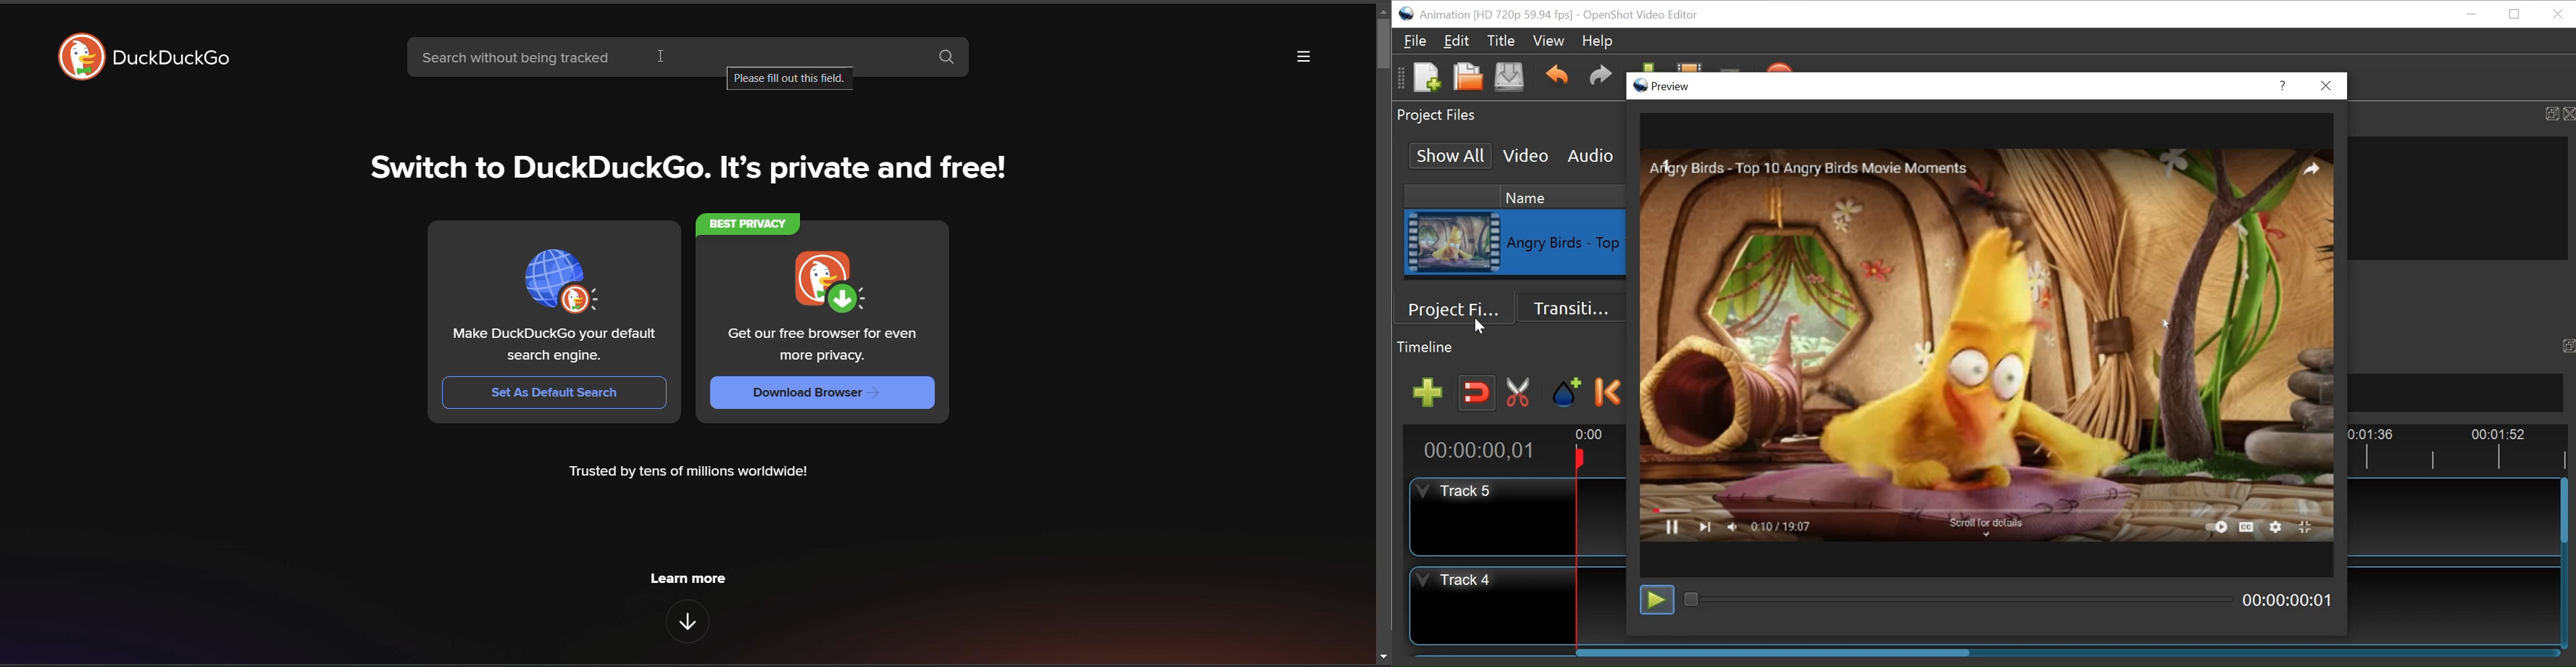  I want to click on vertical scroll bar, so click(1383, 41).